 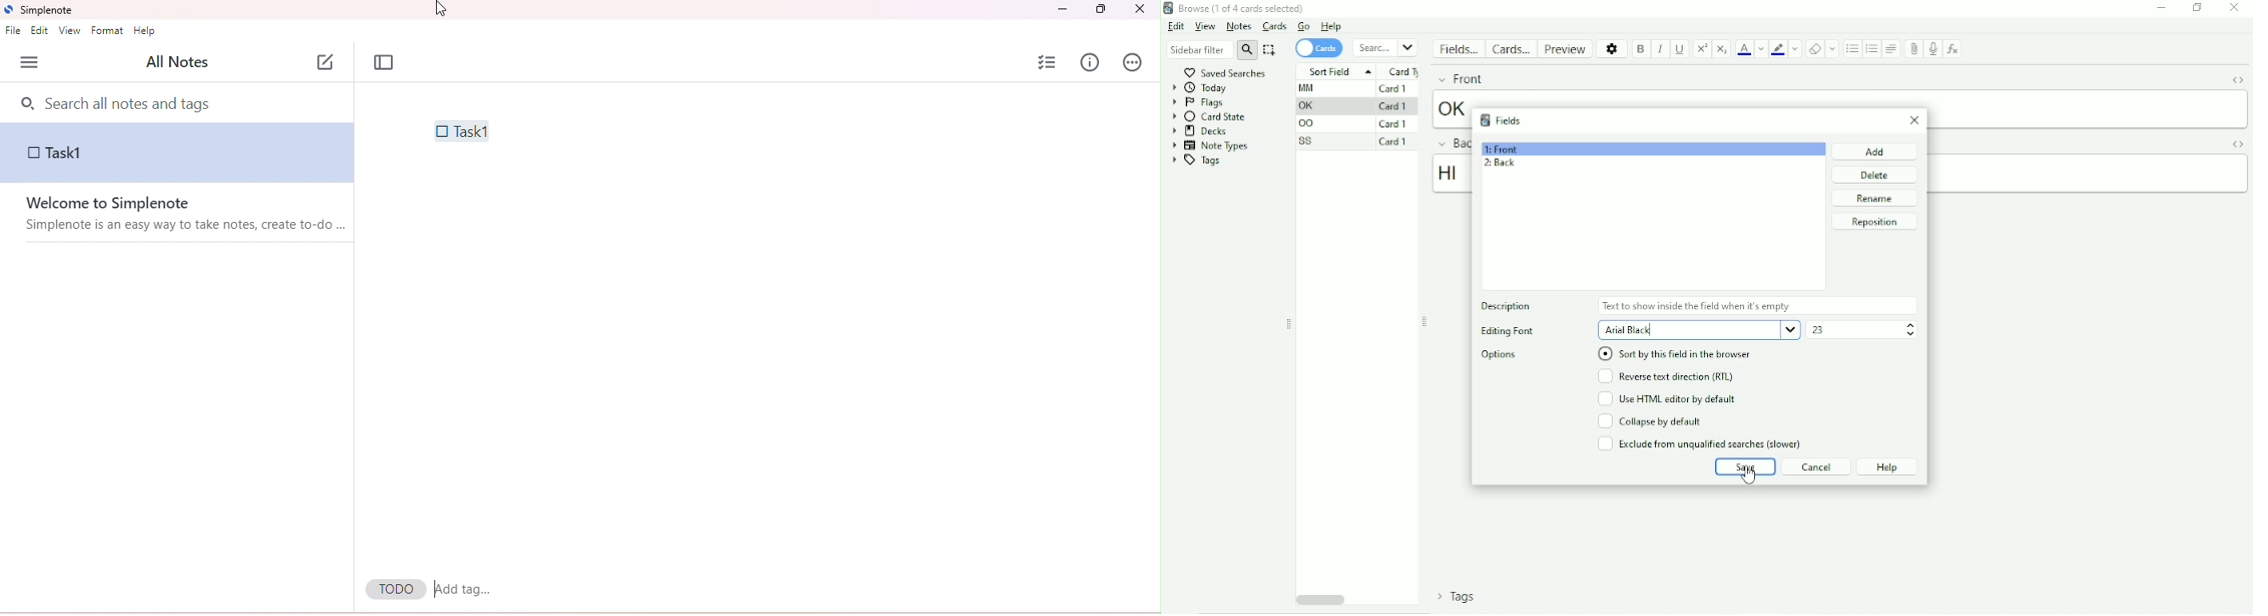 What do you see at coordinates (460, 130) in the screenshot?
I see `note text selected` at bounding box center [460, 130].